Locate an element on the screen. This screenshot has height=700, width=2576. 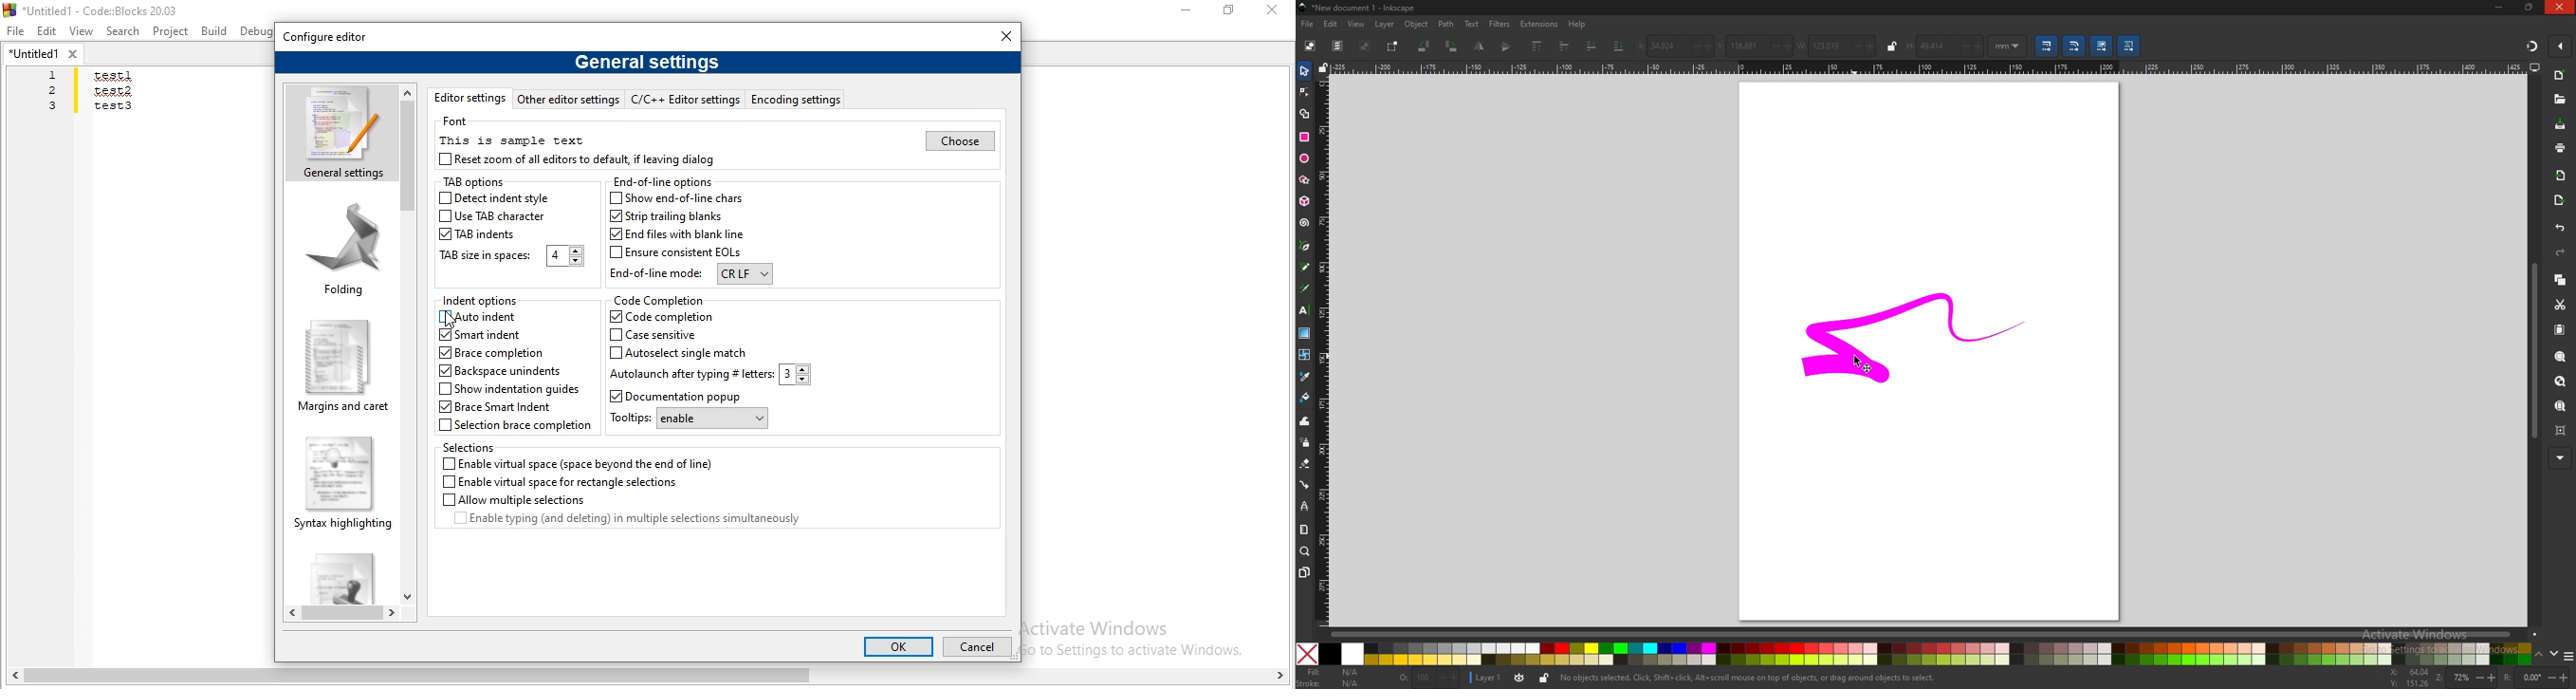
Show end-of-line chars  is located at coordinates (680, 198).